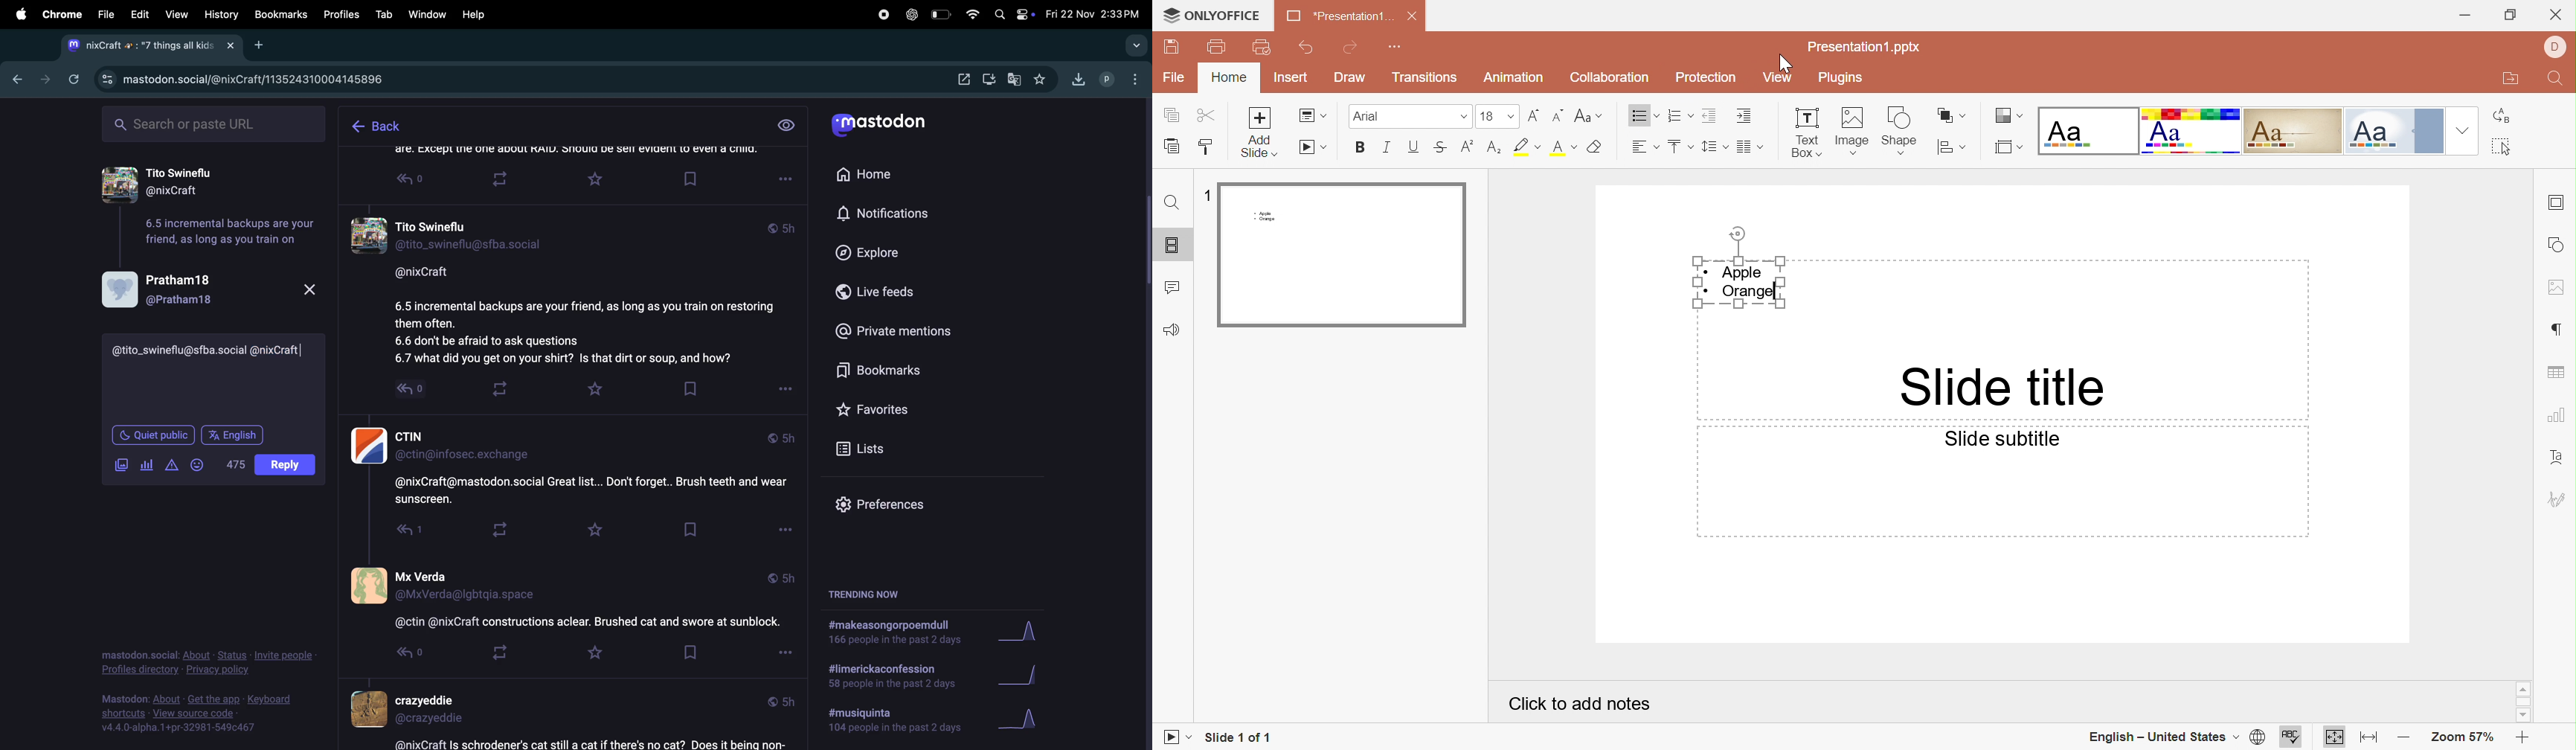 Image resolution: width=2576 pixels, height=756 pixels. What do you see at coordinates (499, 386) in the screenshot?
I see `loop` at bounding box center [499, 386].